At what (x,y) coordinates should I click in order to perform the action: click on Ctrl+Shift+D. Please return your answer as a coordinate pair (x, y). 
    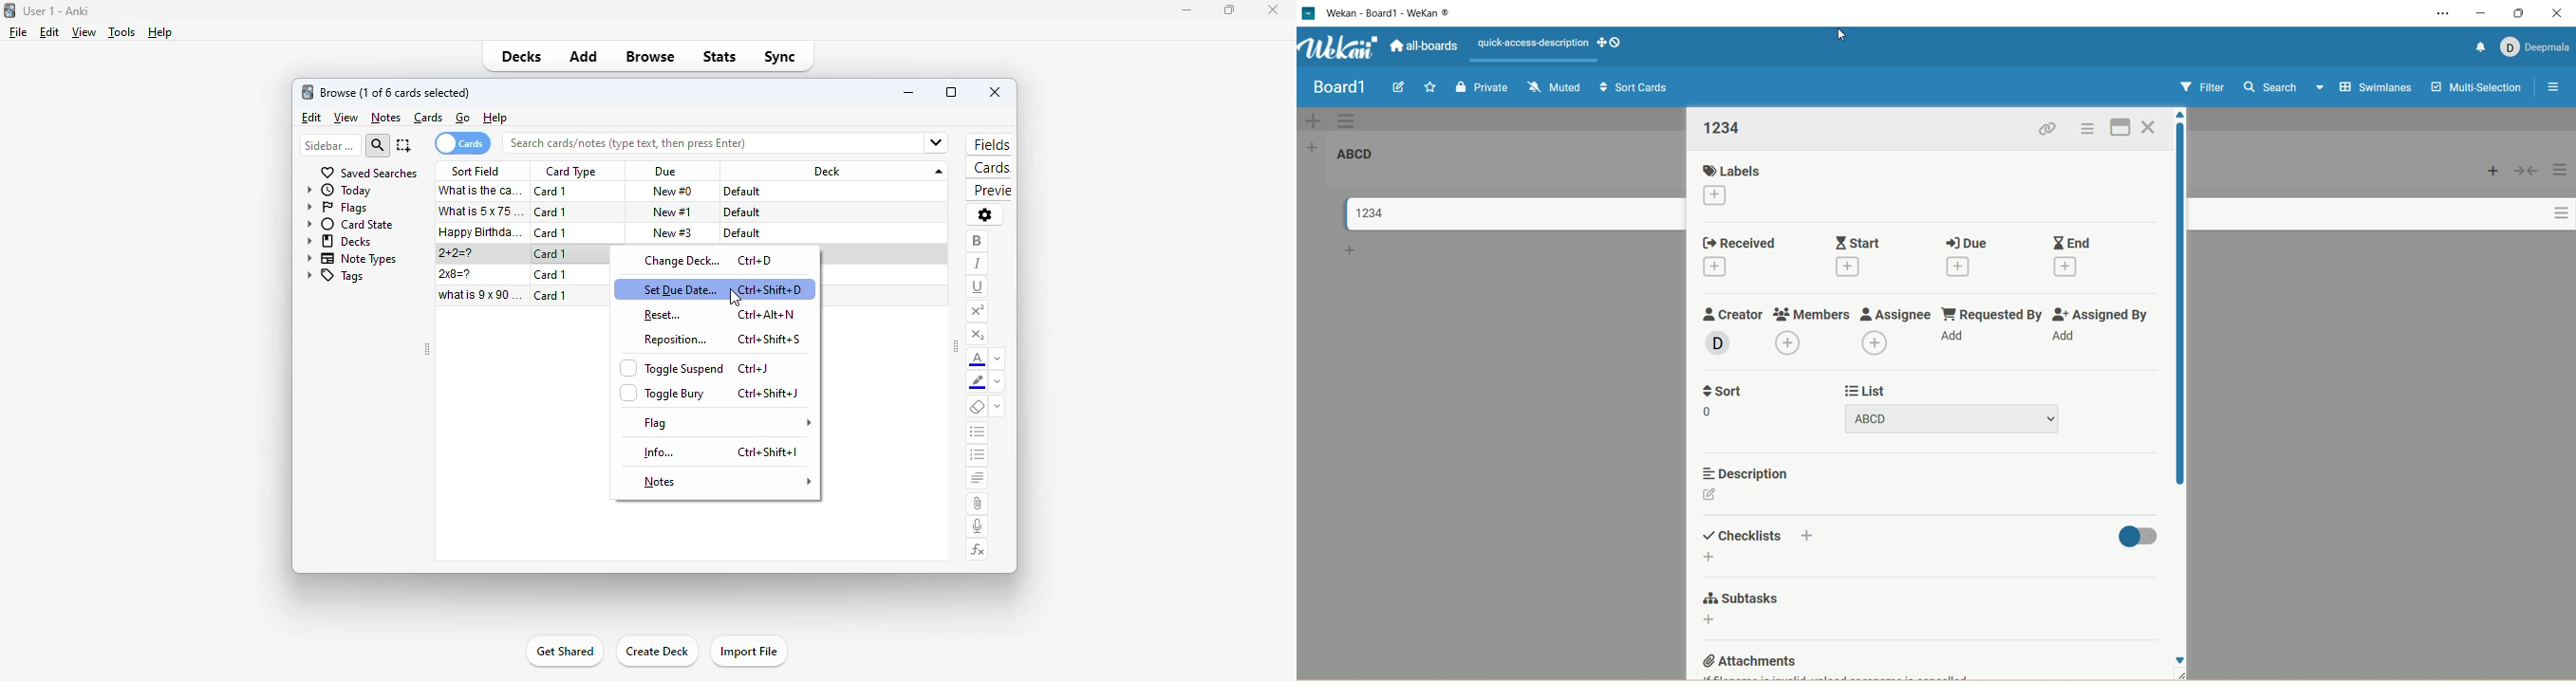
    Looking at the image, I should click on (774, 286).